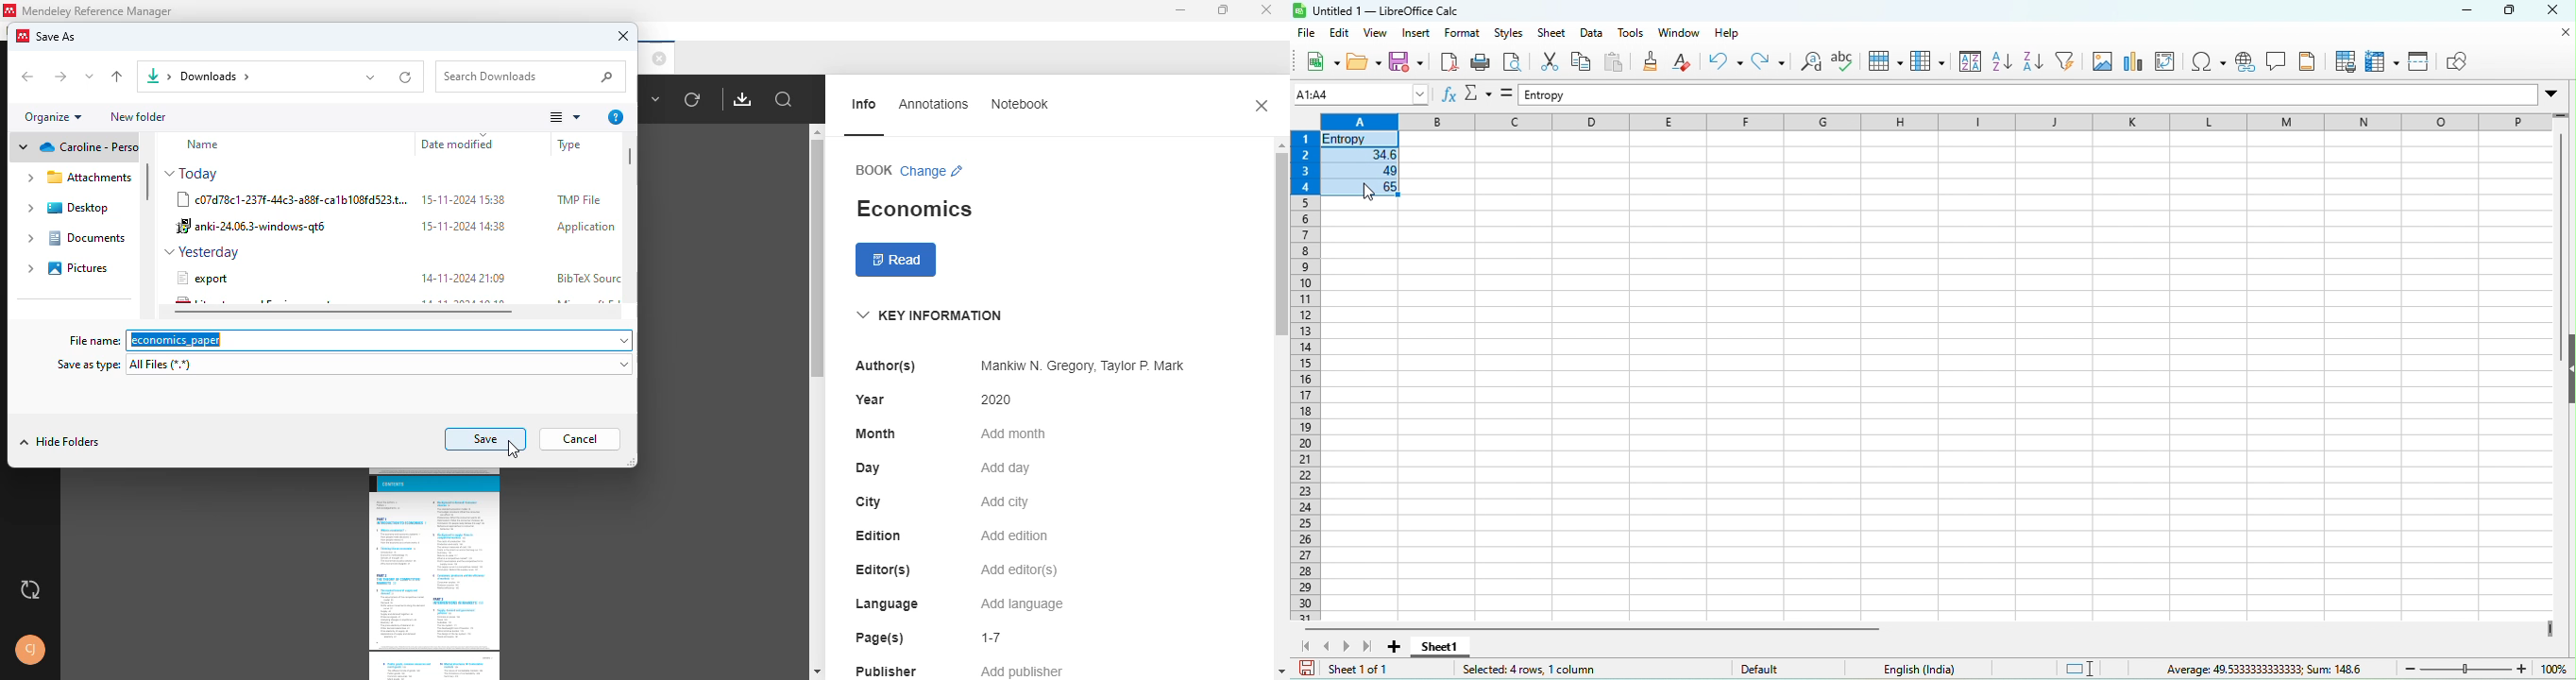 This screenshot has width=2576, height=700. What do you see at coordinates (868, 468) in the screenshot?
I see `day` at bounding box center [868, 468].